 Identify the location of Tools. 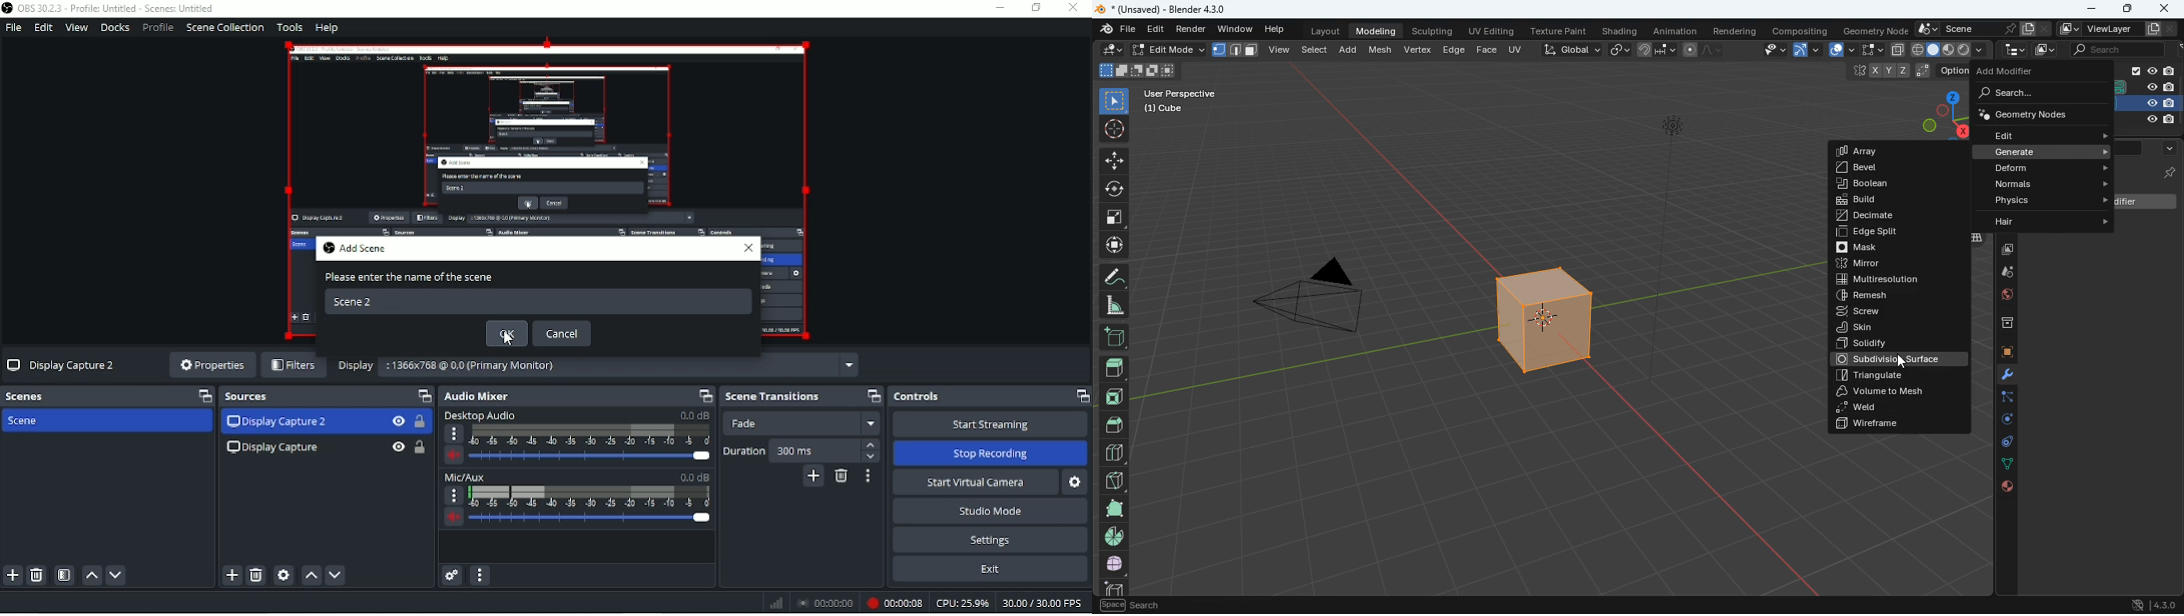
(287, 27).